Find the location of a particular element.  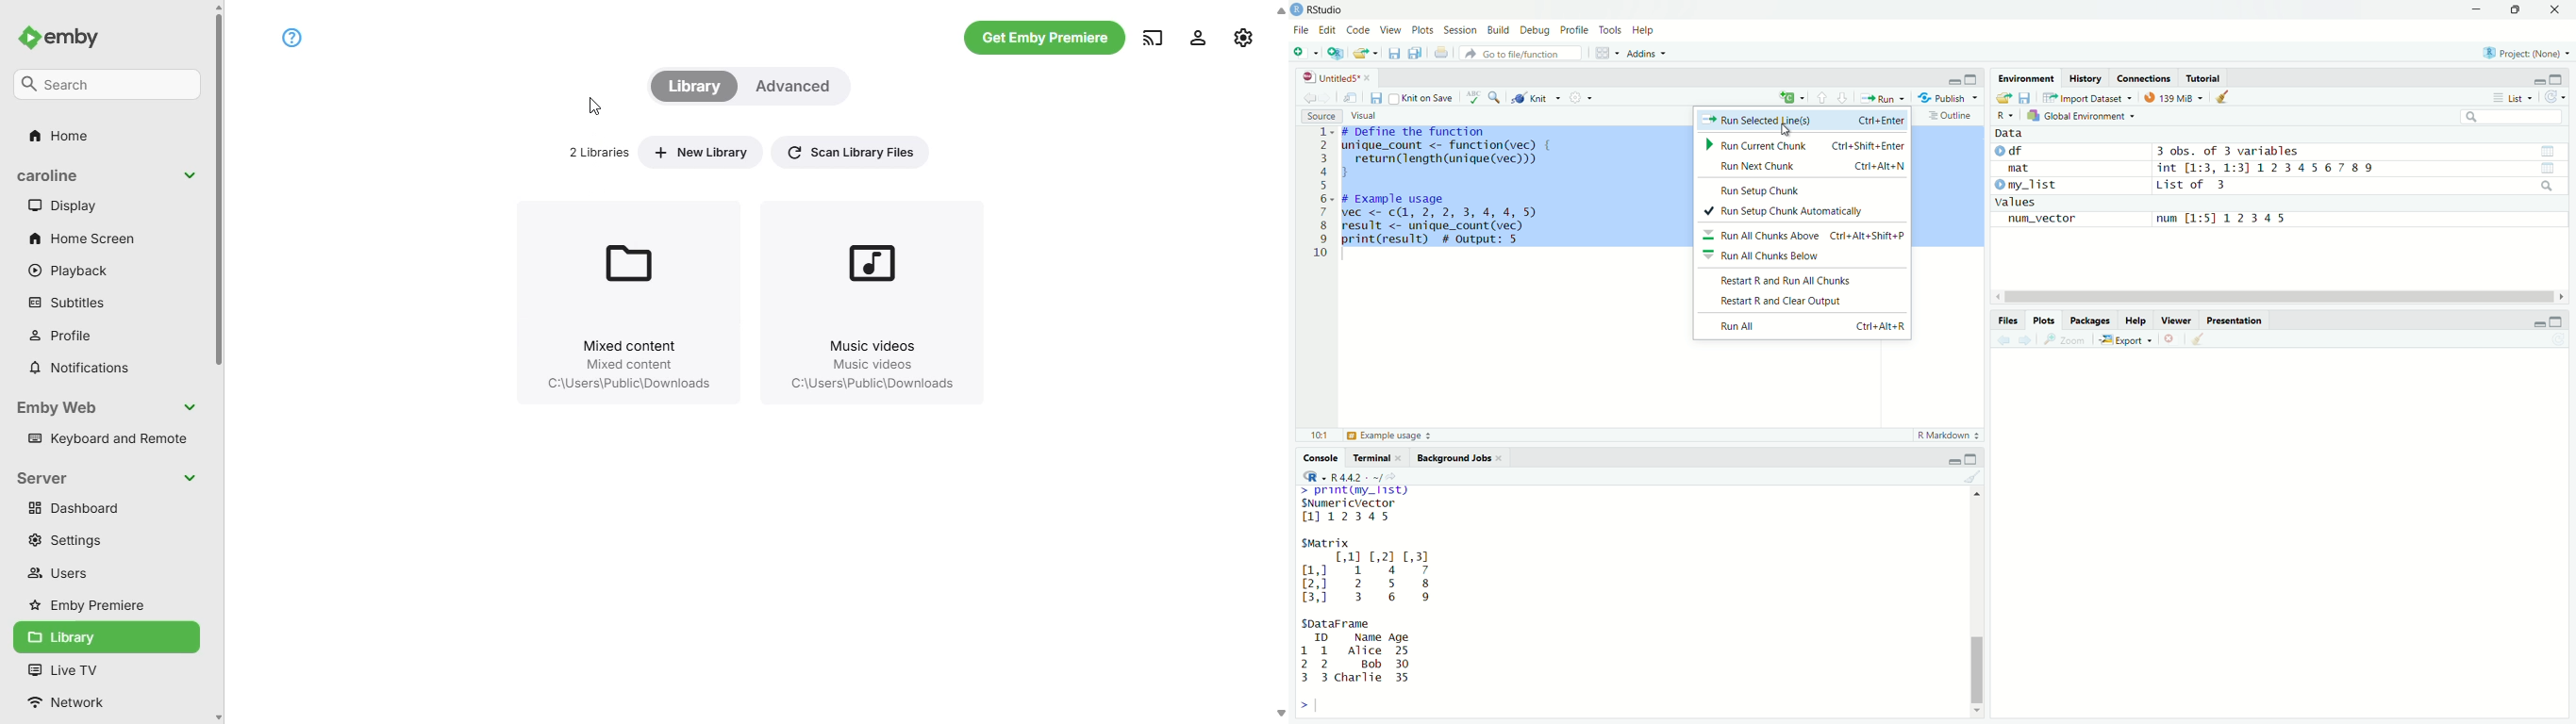

R dropdown is located at coordinates (1315, 477).